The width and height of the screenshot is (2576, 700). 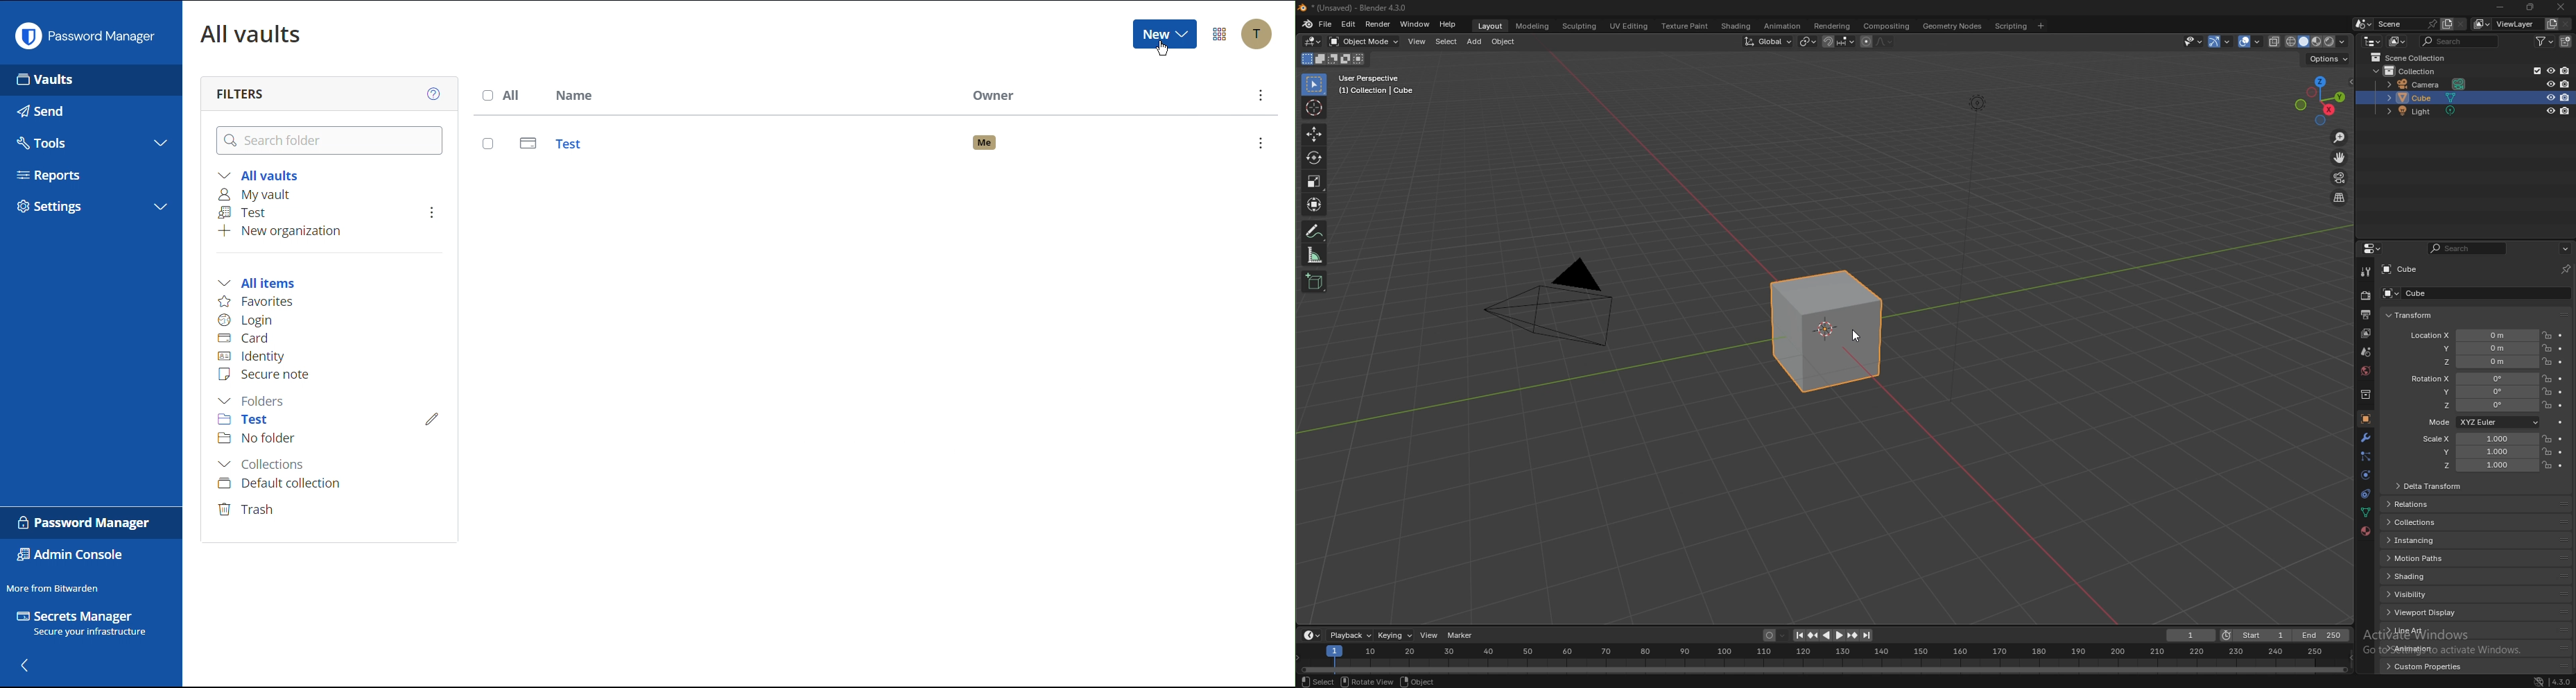 I want to click on Owner, so click(x=997, y=95).